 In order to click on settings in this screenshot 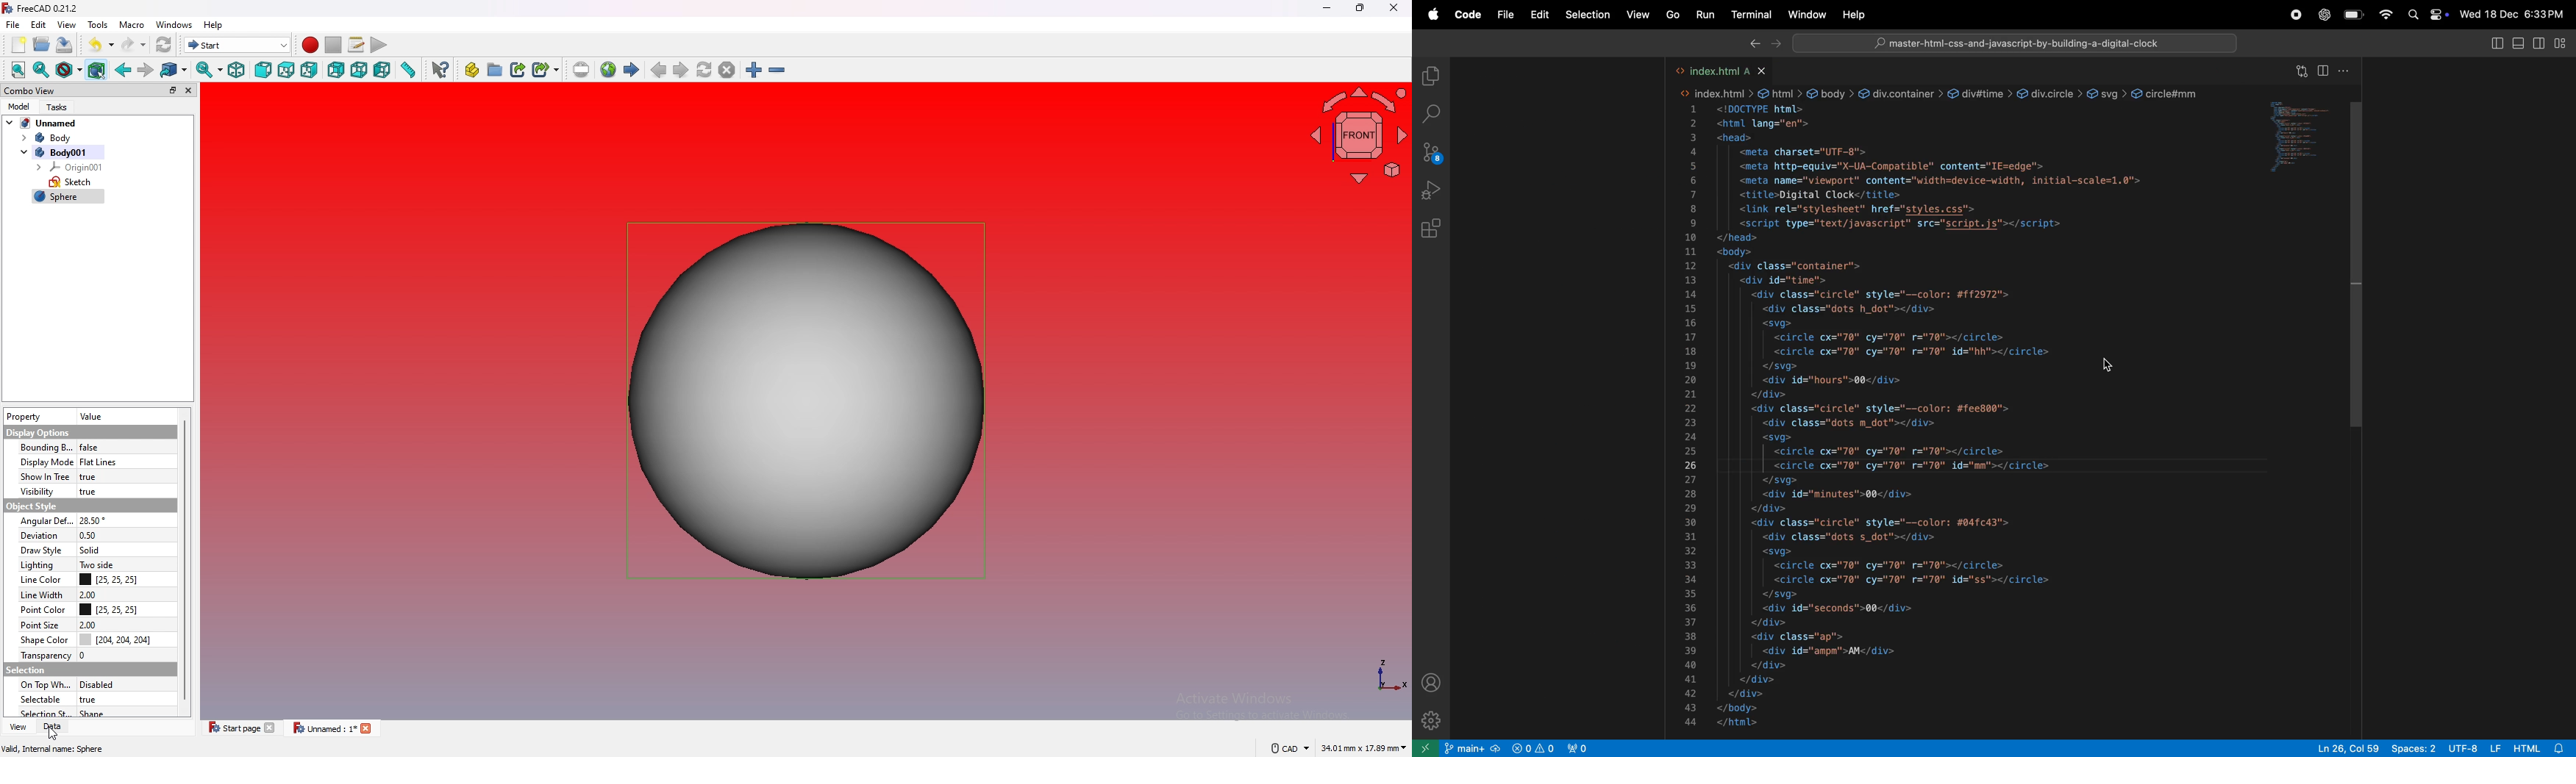, I will do `click(1432, 721)`.